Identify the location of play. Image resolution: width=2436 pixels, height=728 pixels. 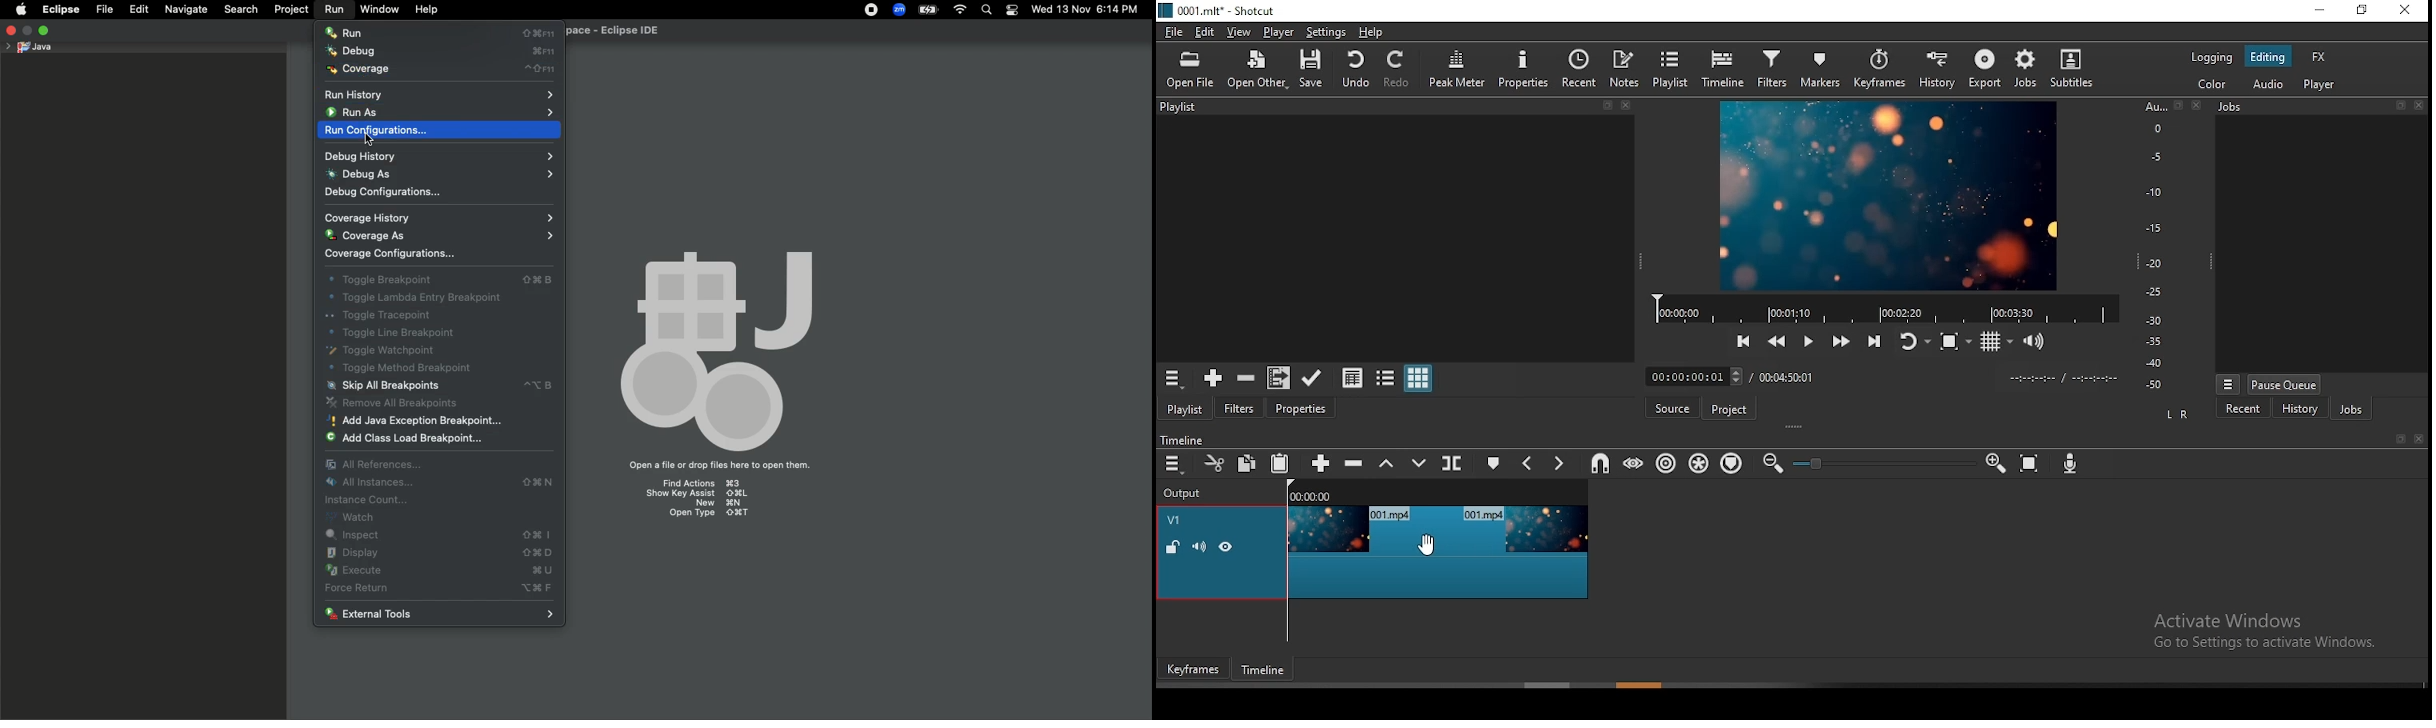
(1812, 340).